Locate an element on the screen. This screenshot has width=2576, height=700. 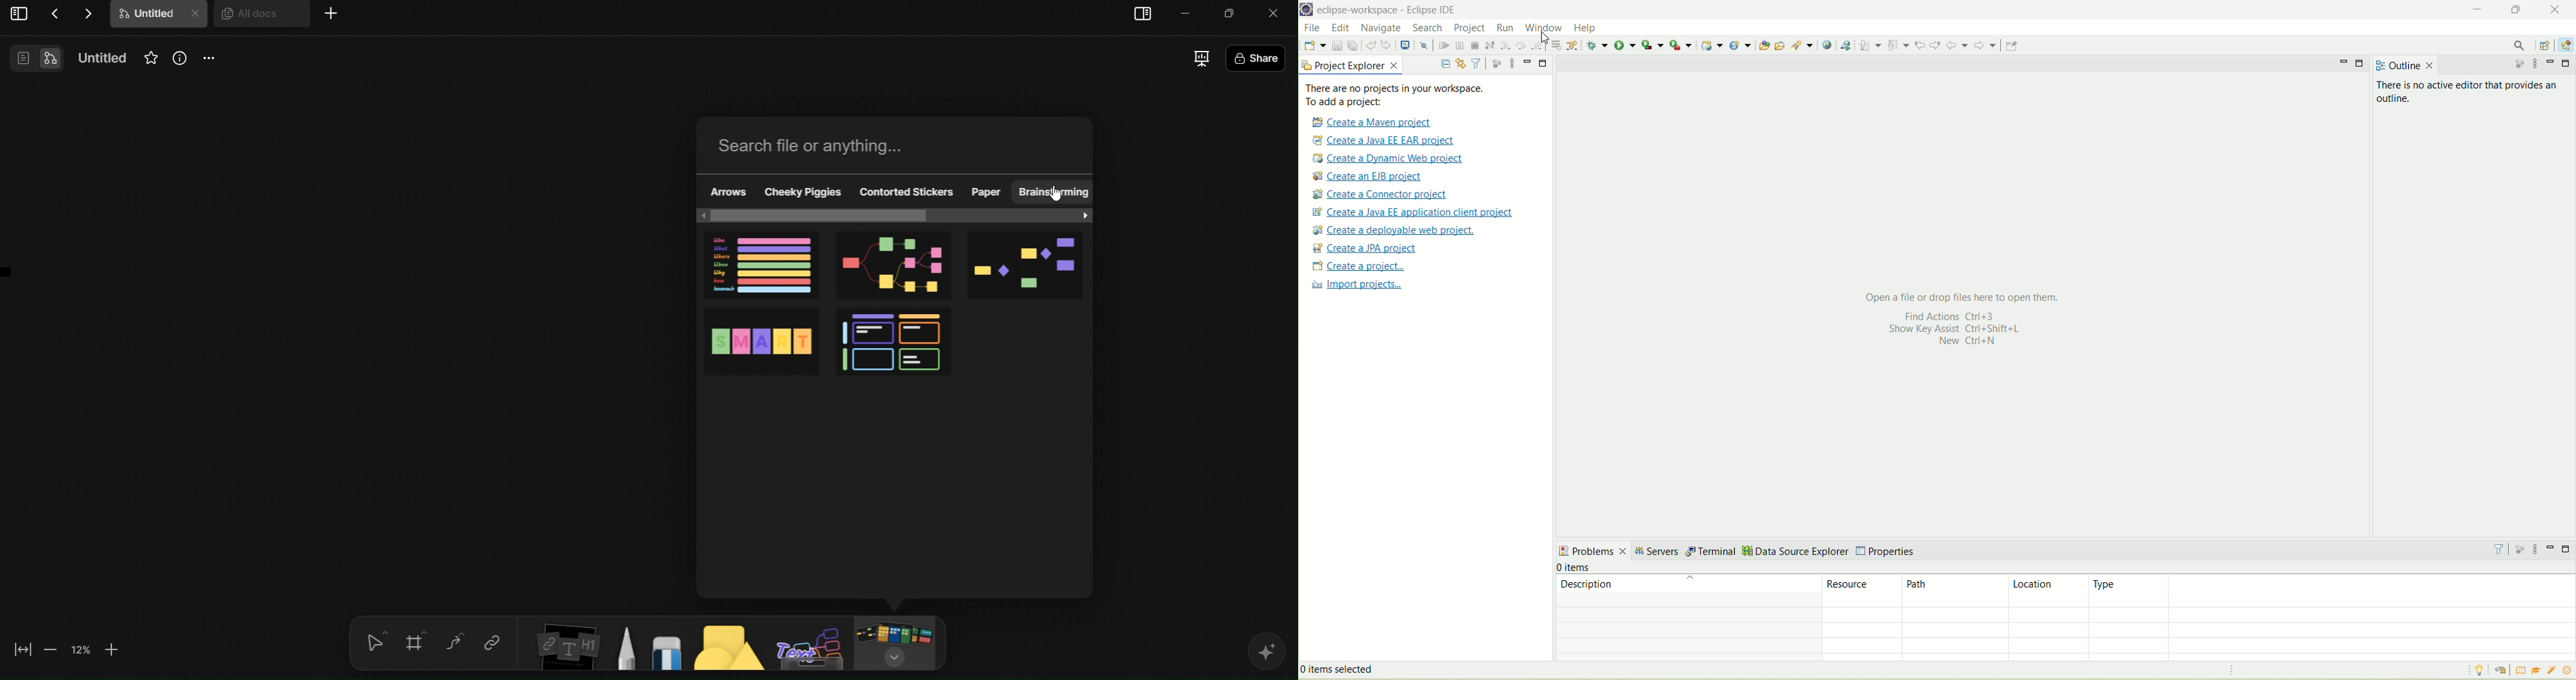
focus on active task is located at coordinates (2521, 550).